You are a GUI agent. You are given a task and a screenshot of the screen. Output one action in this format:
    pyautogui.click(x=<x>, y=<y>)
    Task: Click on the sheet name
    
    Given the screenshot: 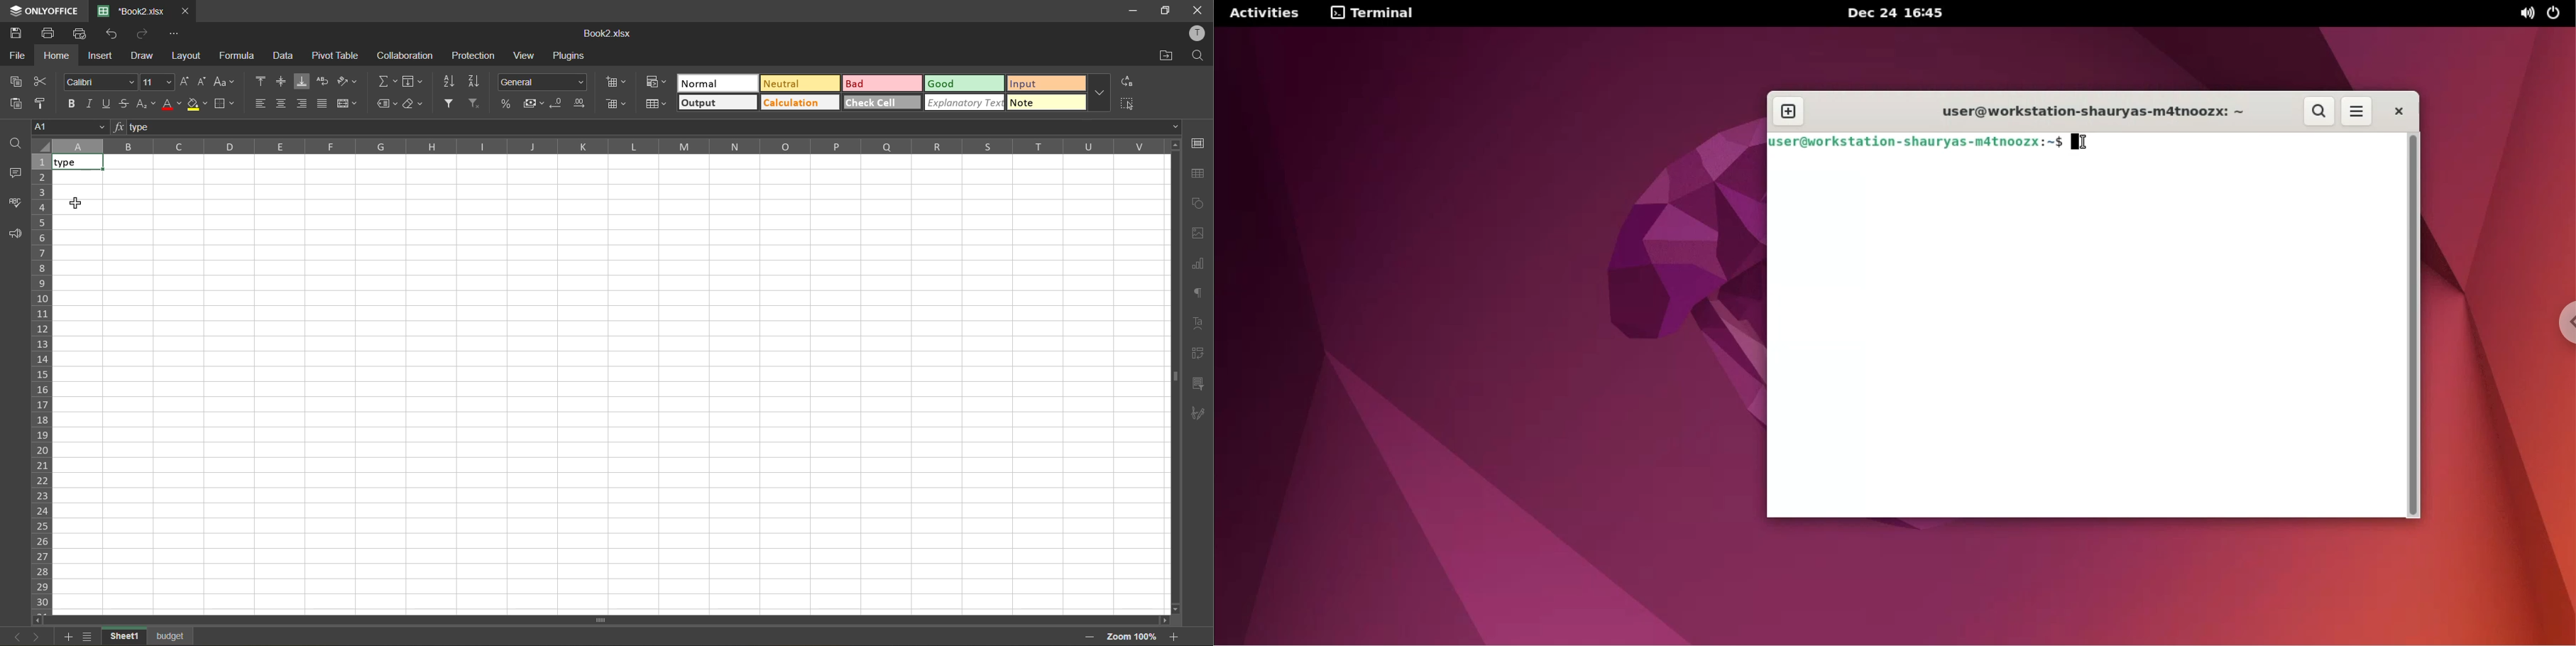 What is the action you would take?
    pyautogui.click(x=172, y=635)
    